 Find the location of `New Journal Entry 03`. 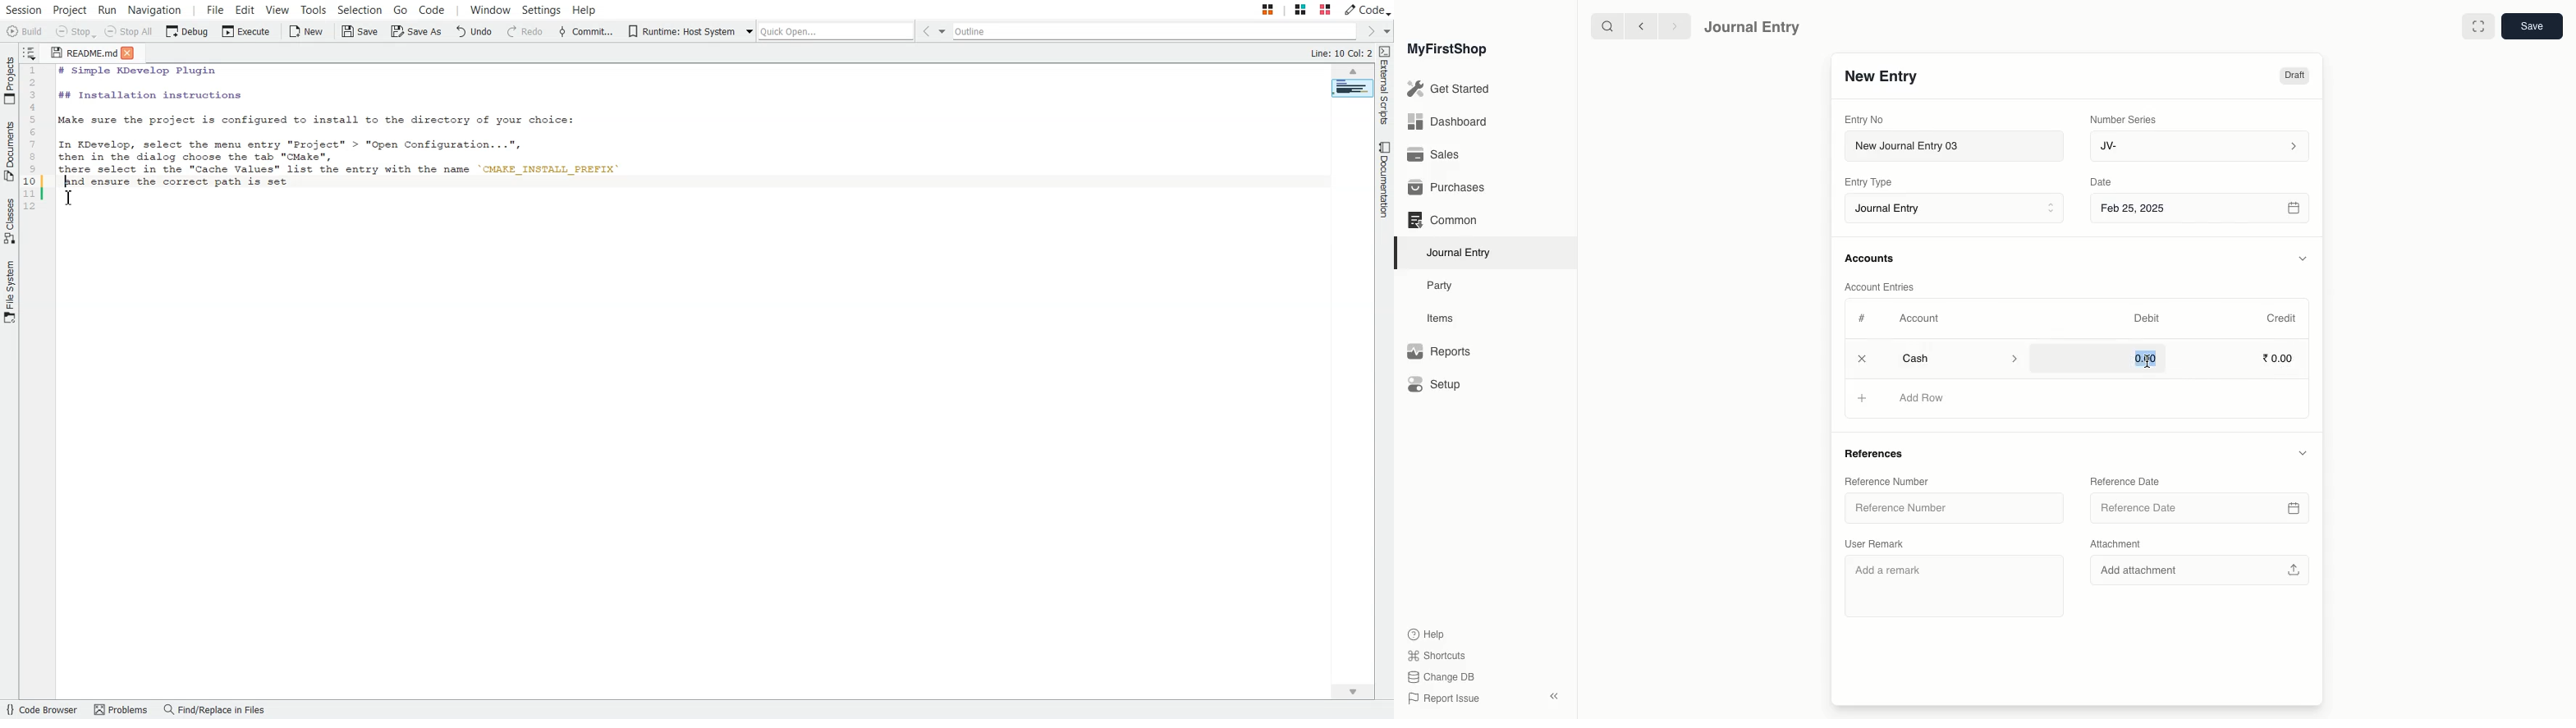

New Journal Entry 03 is located at coordinates (1959, 147).